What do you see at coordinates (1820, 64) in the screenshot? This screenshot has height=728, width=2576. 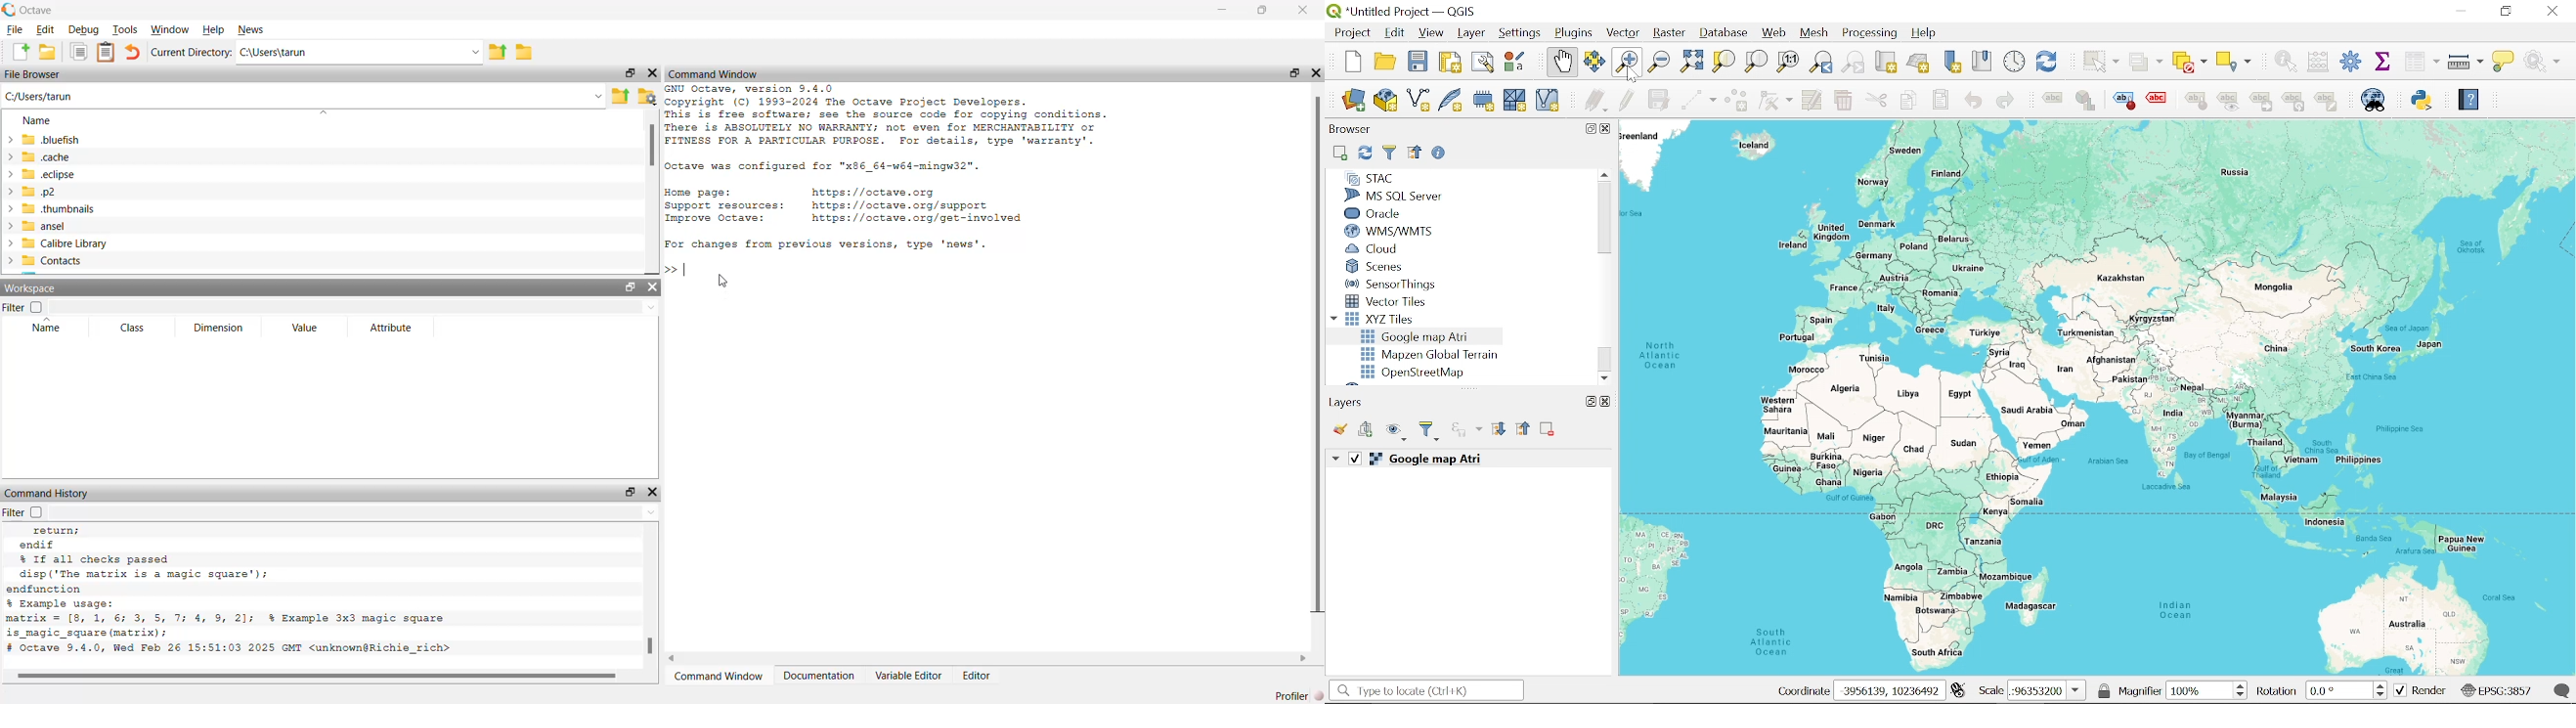 I see `Zoom to last` at bounding box center [1820, 64].